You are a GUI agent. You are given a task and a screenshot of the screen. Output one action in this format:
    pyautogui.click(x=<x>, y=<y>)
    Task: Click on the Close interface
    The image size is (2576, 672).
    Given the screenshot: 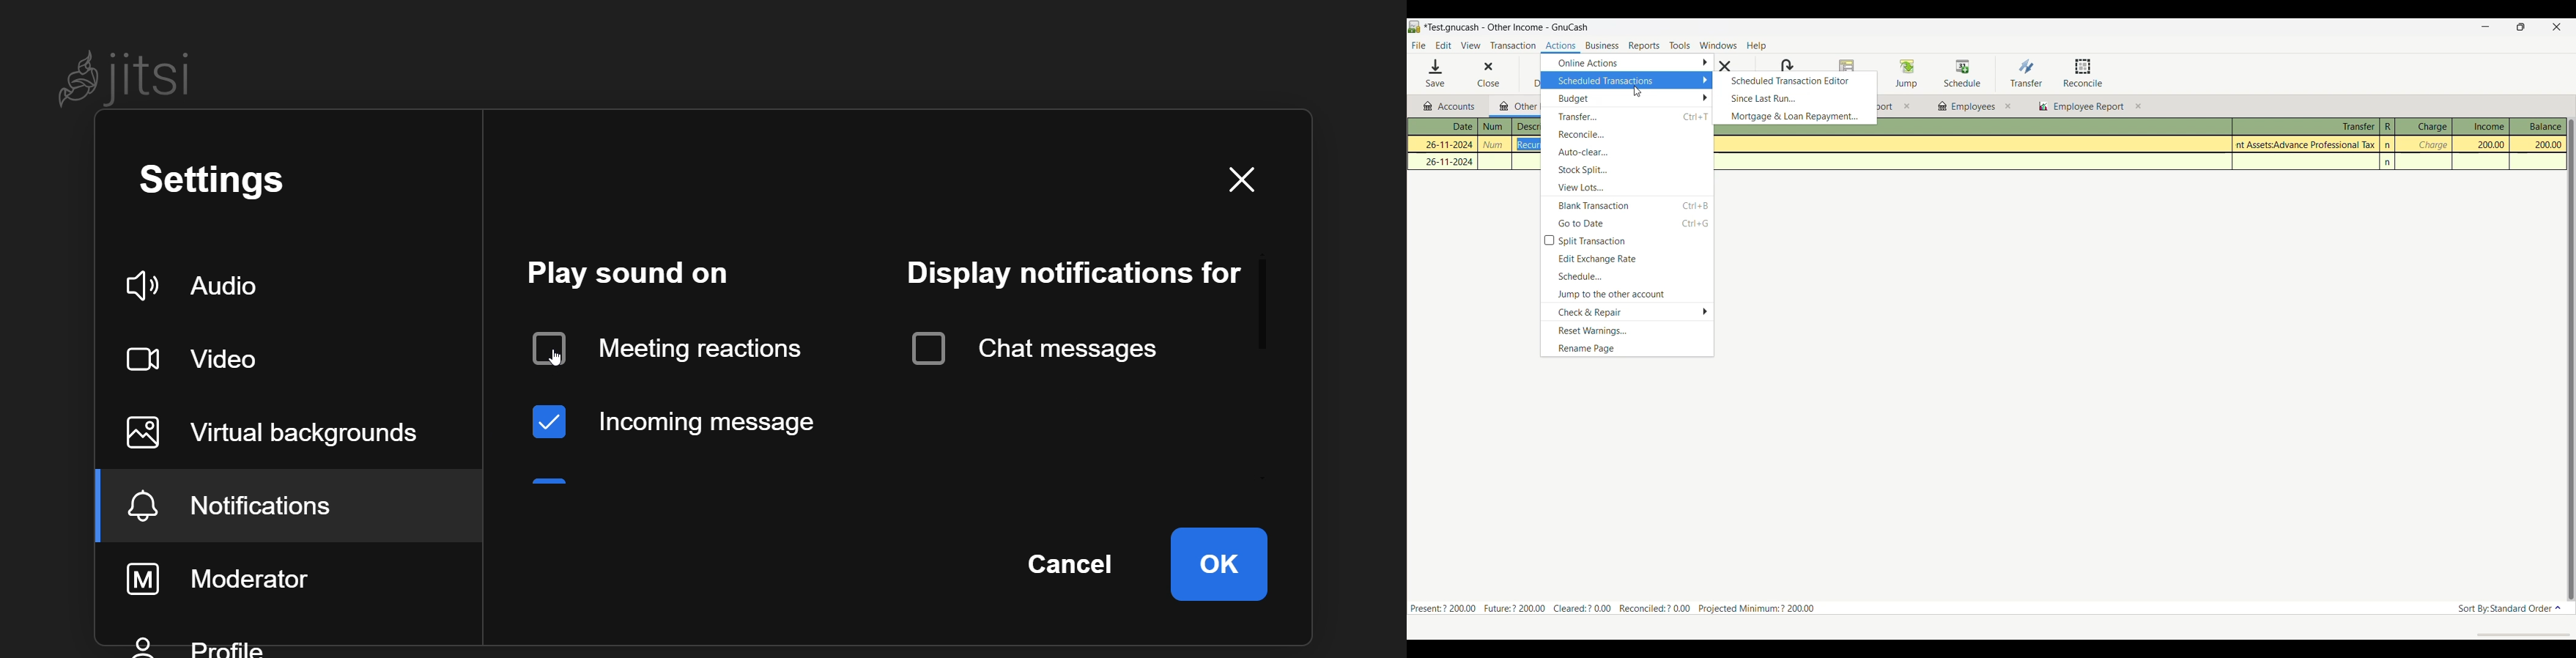 What is the action you would take?
    pyautogui.click(x=2555, y=28)
    